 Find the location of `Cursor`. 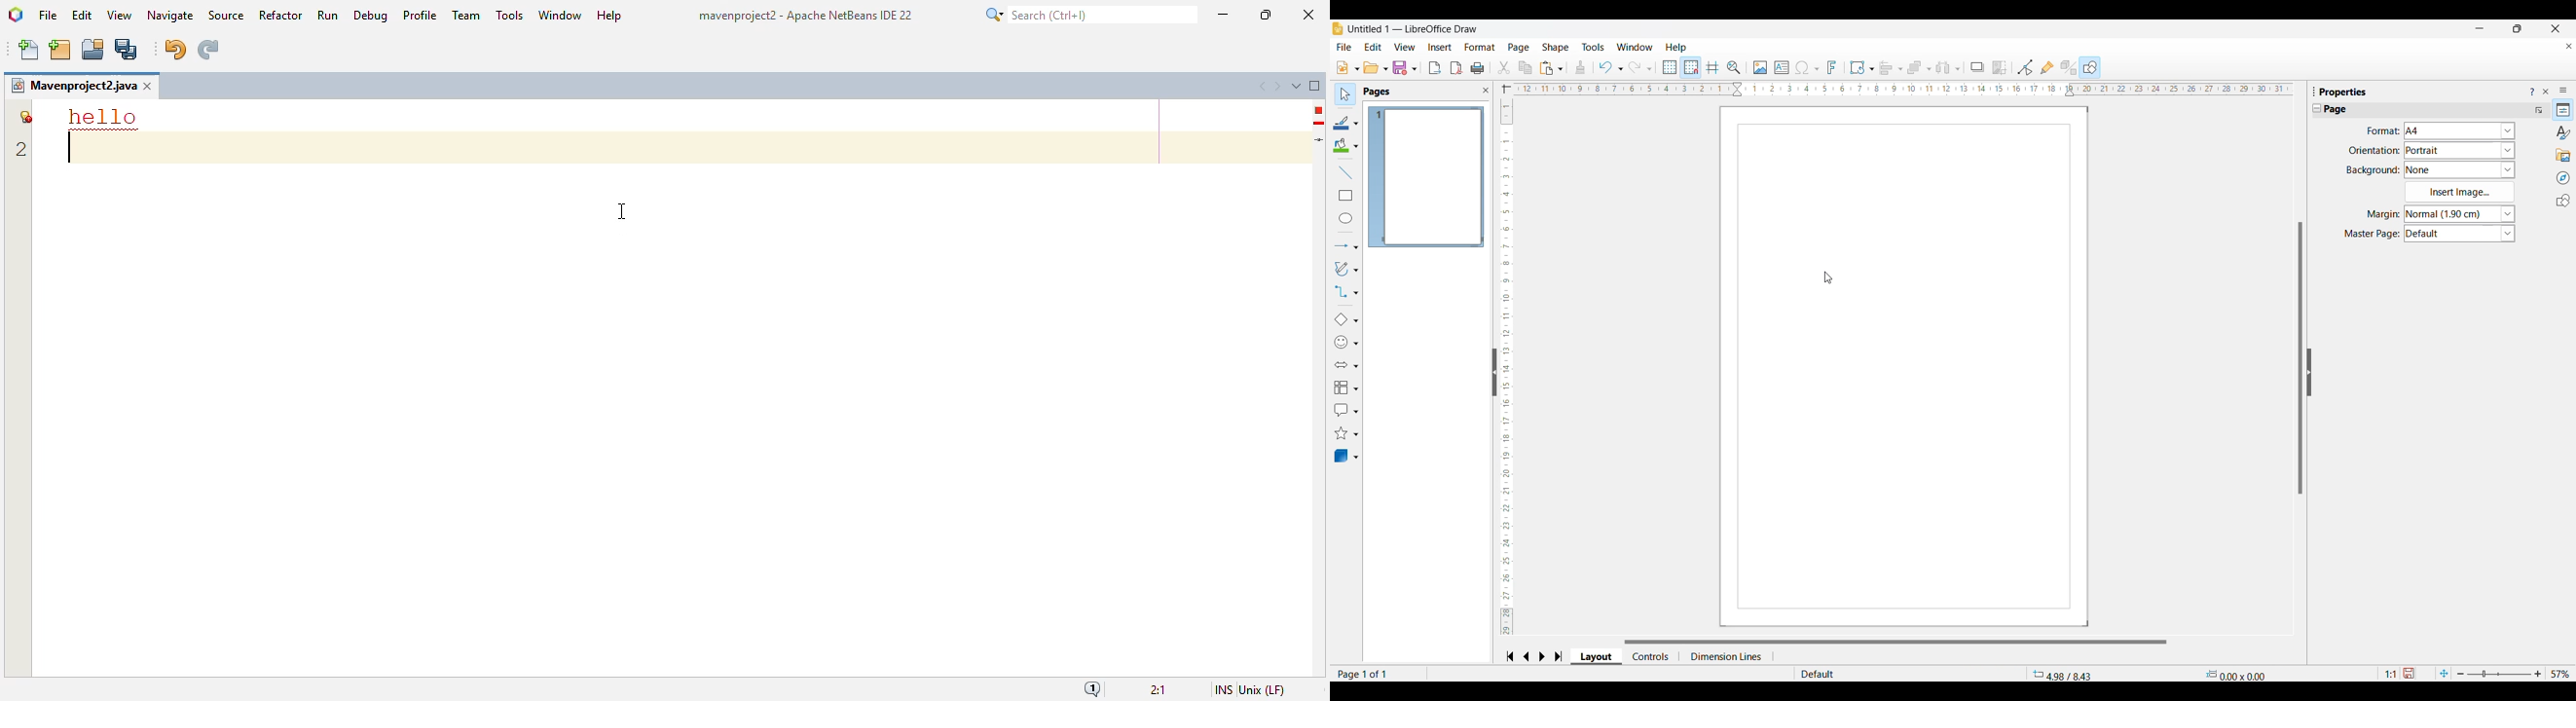

Cursor is located at coordinates (1828, 277).